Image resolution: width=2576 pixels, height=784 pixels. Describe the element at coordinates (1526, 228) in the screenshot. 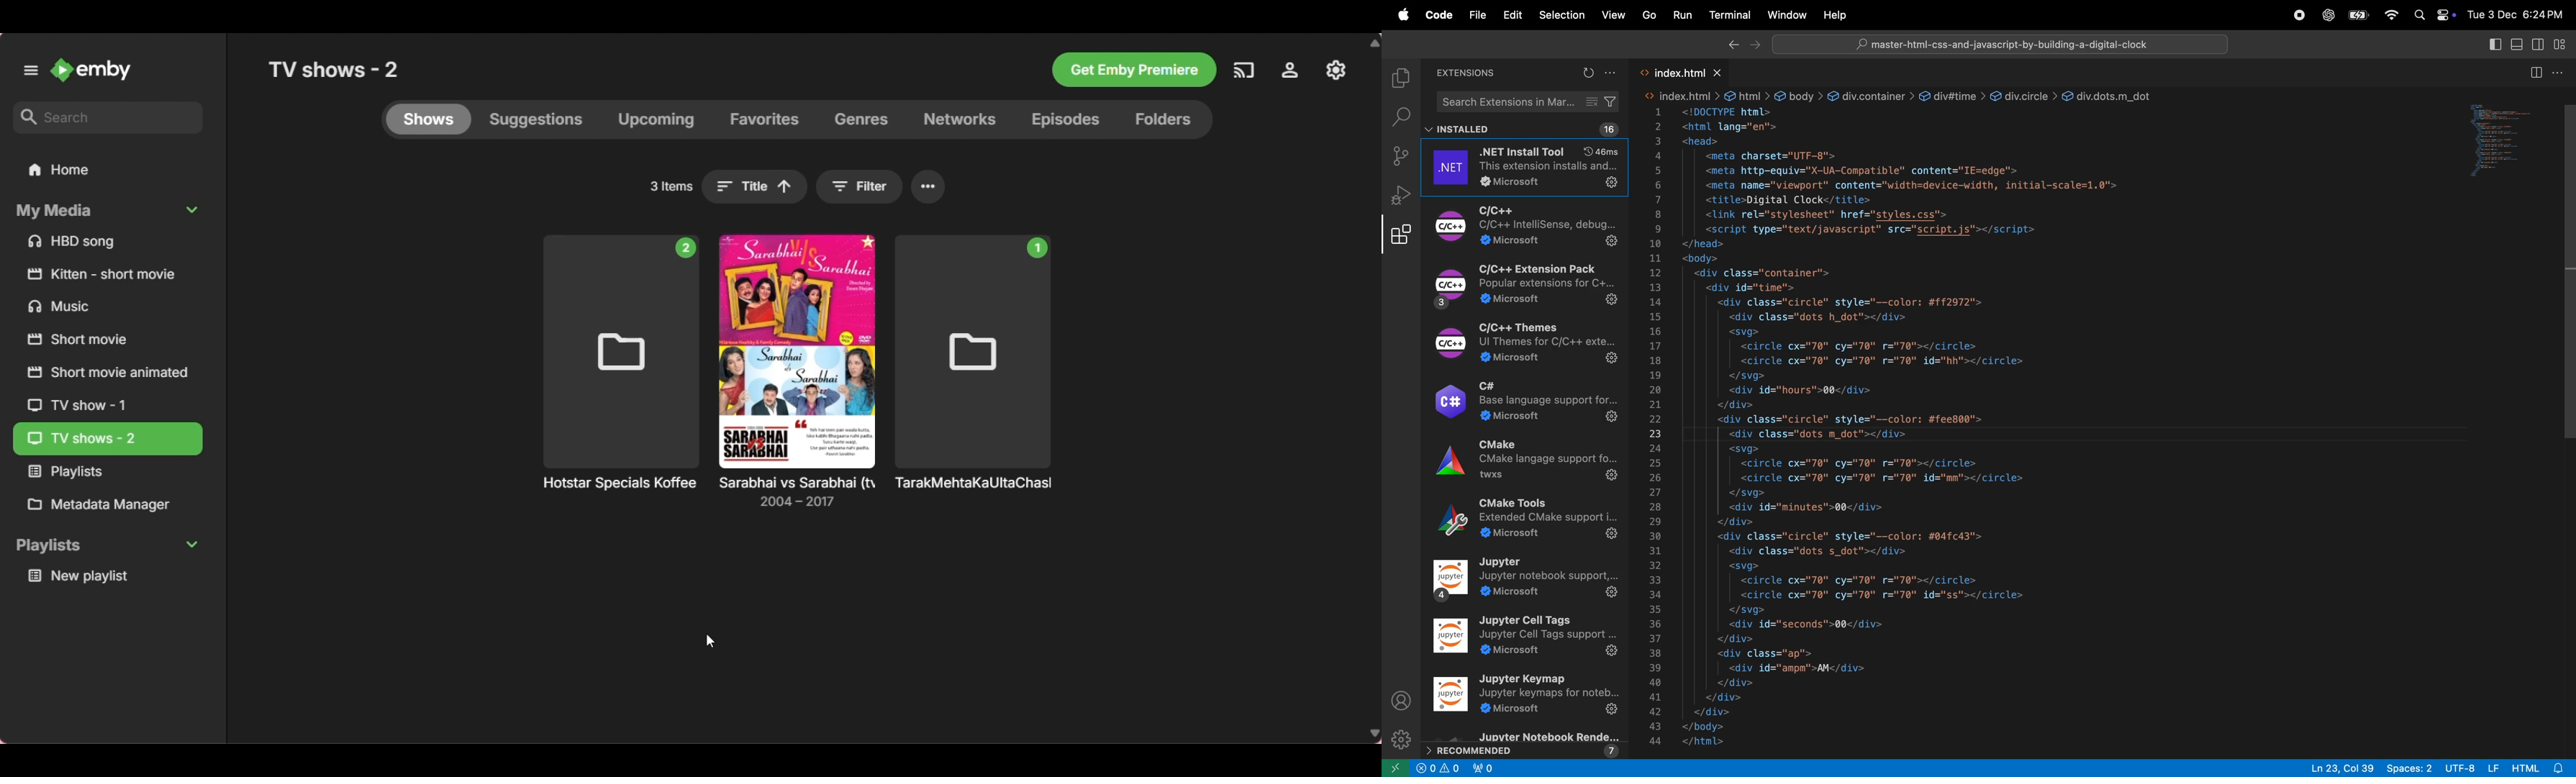

I see `Extension  C\C++` at that location.